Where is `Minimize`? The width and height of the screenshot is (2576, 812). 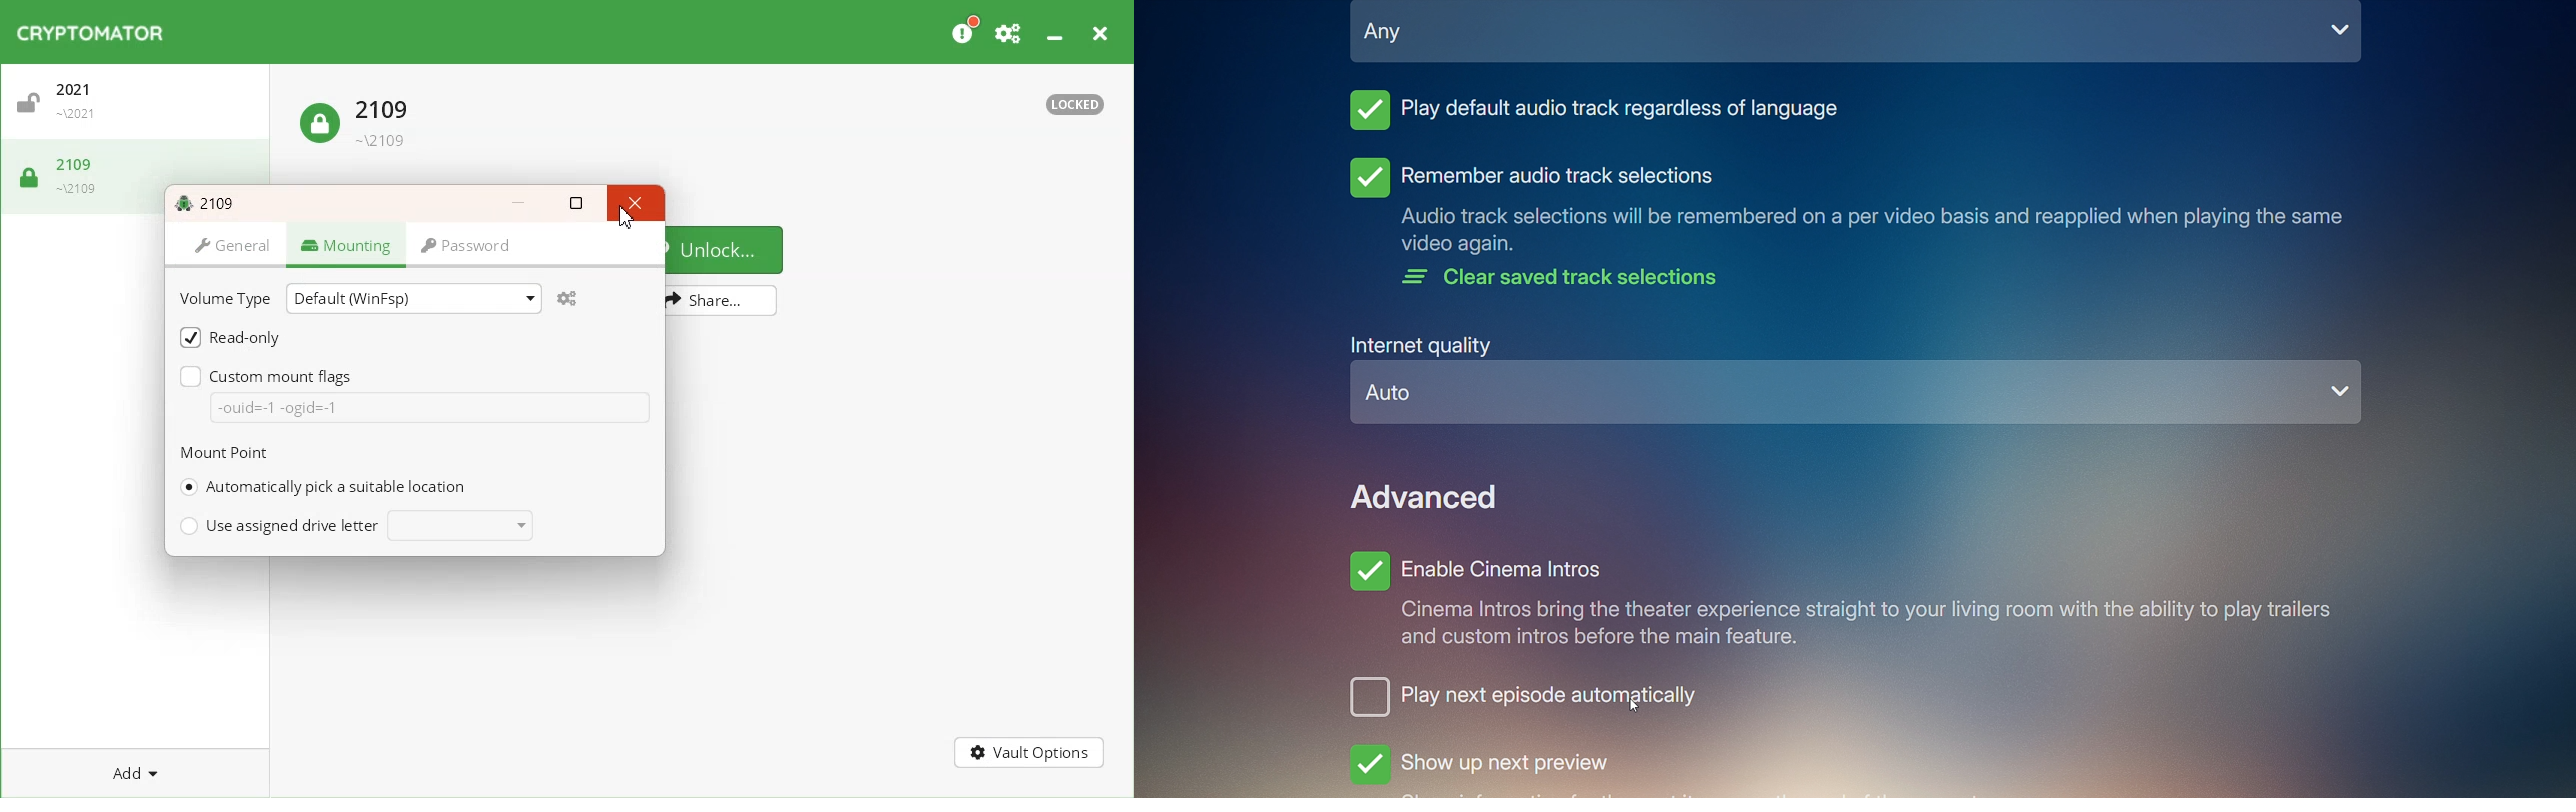 Minimize is located at coordinates (1057, 32).